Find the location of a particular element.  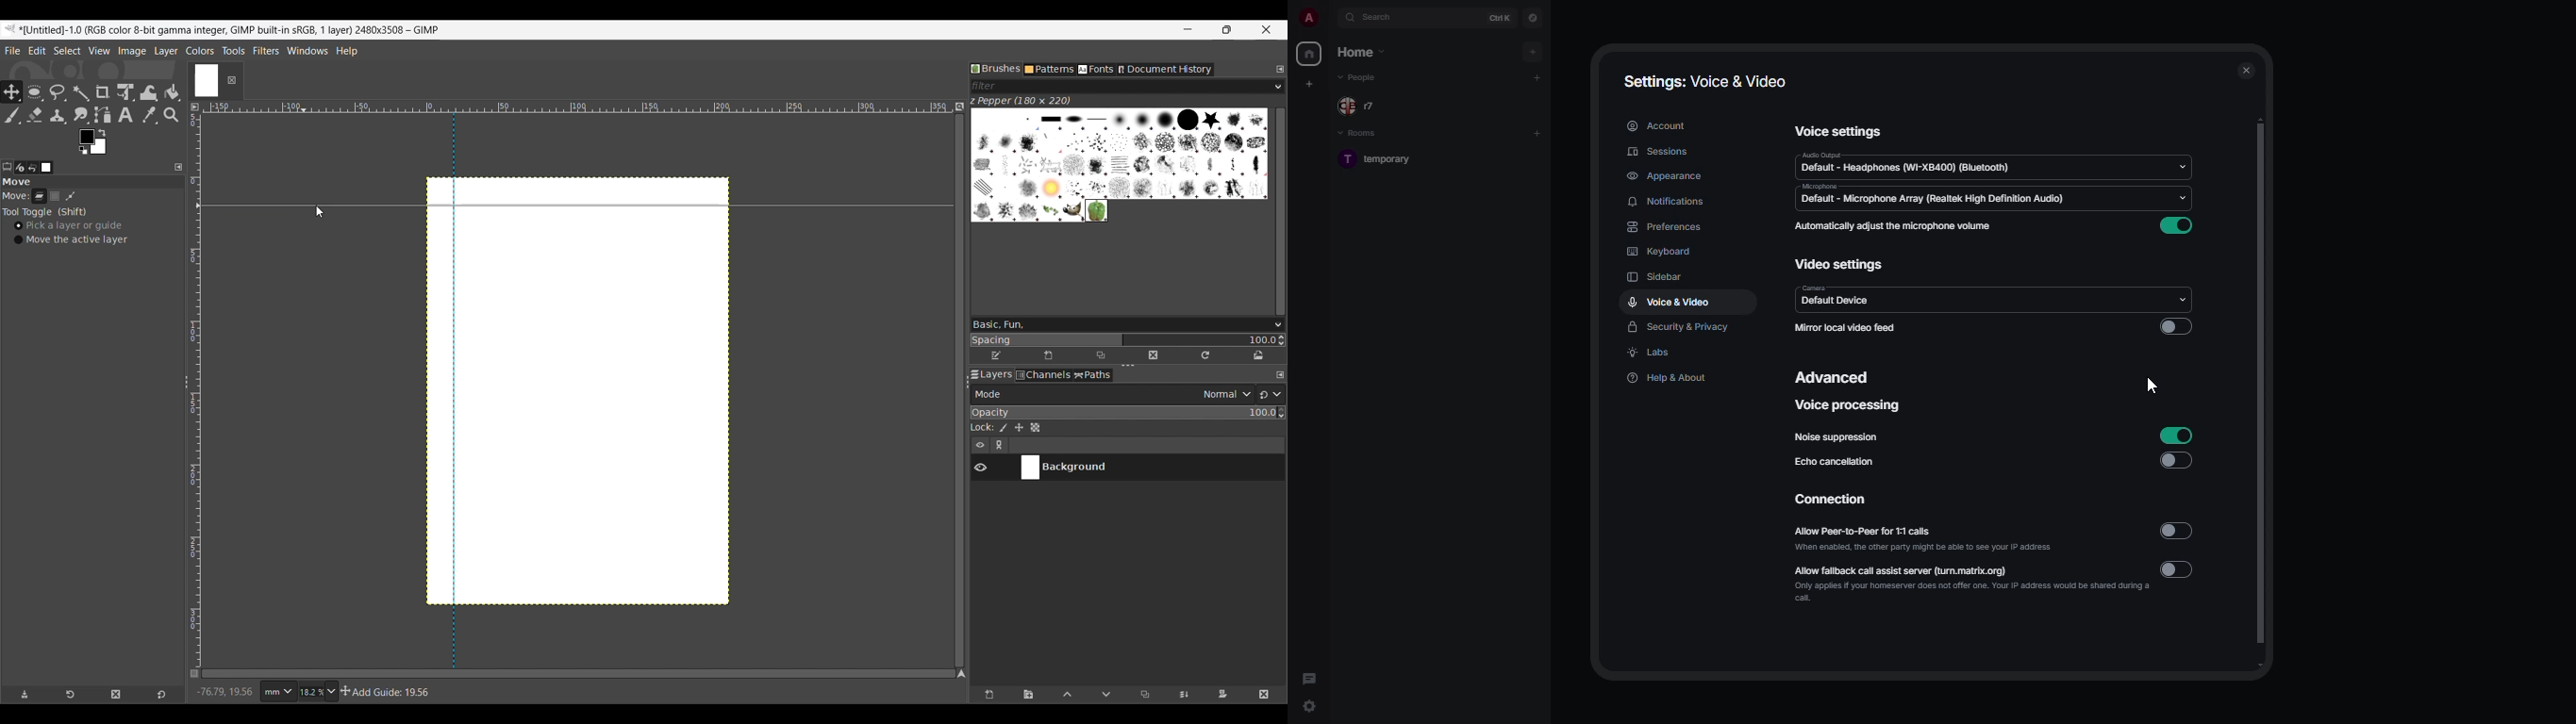

video settings is located at coordinates (1840, 266).